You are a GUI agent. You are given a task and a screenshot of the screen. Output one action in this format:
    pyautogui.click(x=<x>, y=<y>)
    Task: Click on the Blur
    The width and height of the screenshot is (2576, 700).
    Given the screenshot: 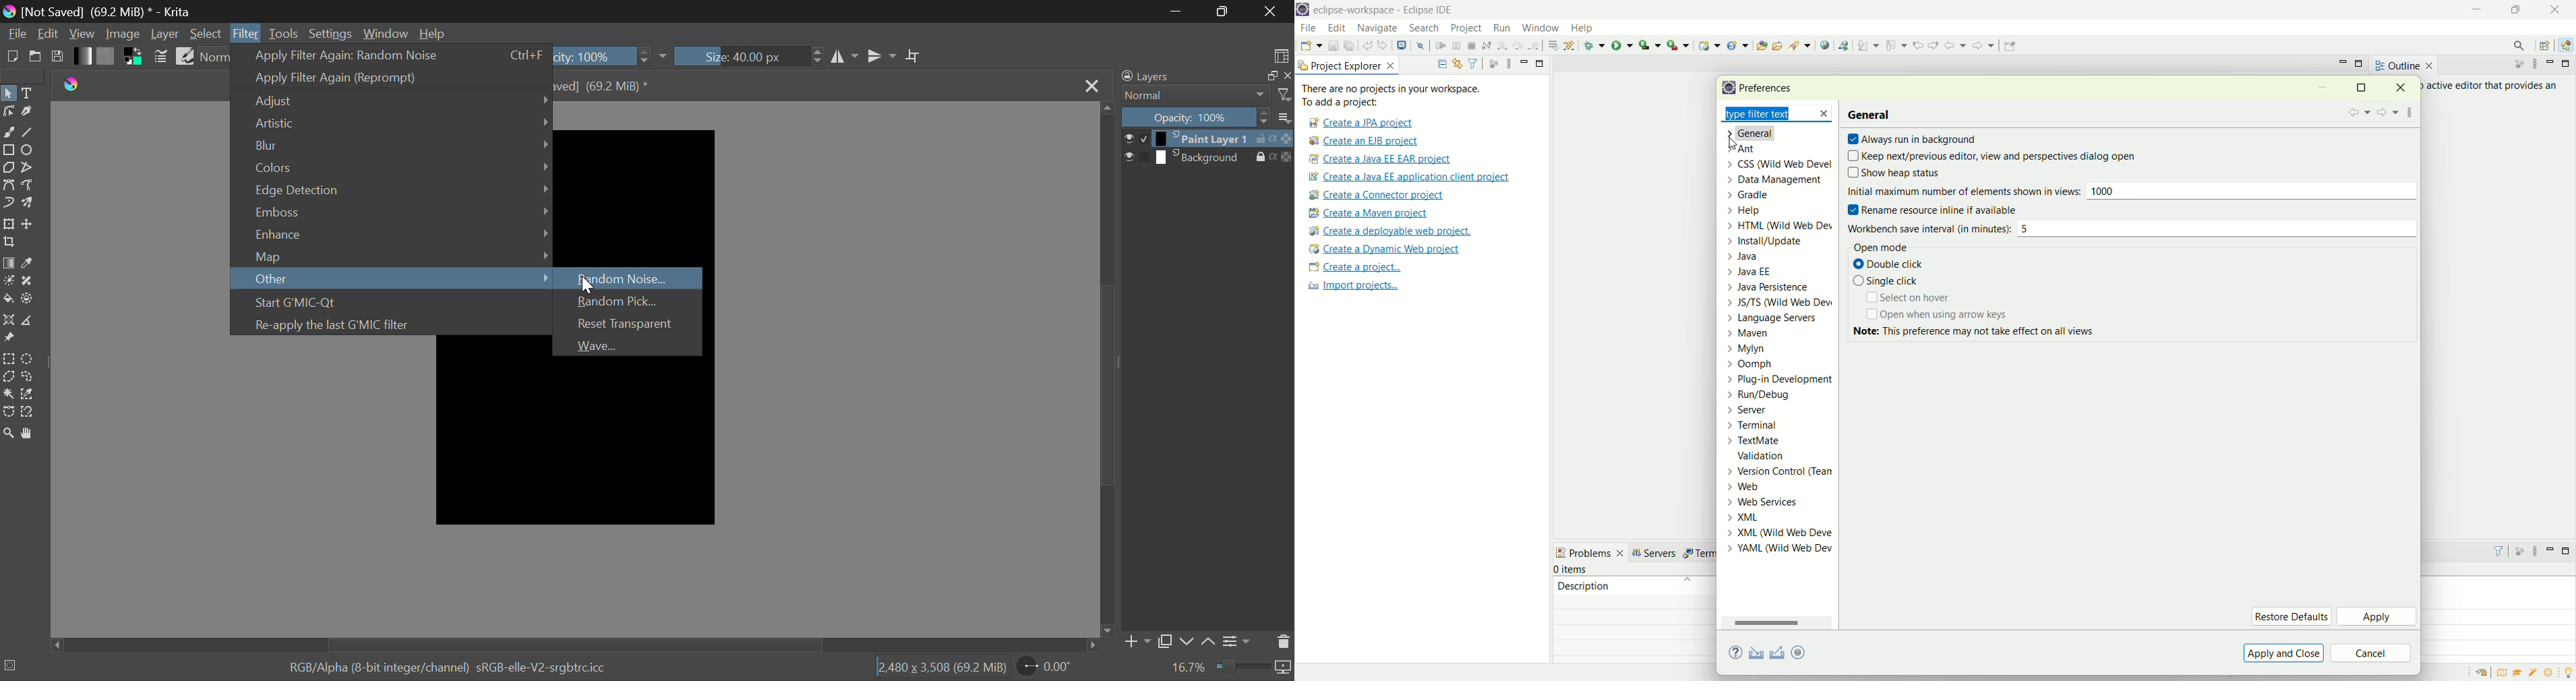 What is the action you would take?
    pyautogui.click(x=394, y=142)
    